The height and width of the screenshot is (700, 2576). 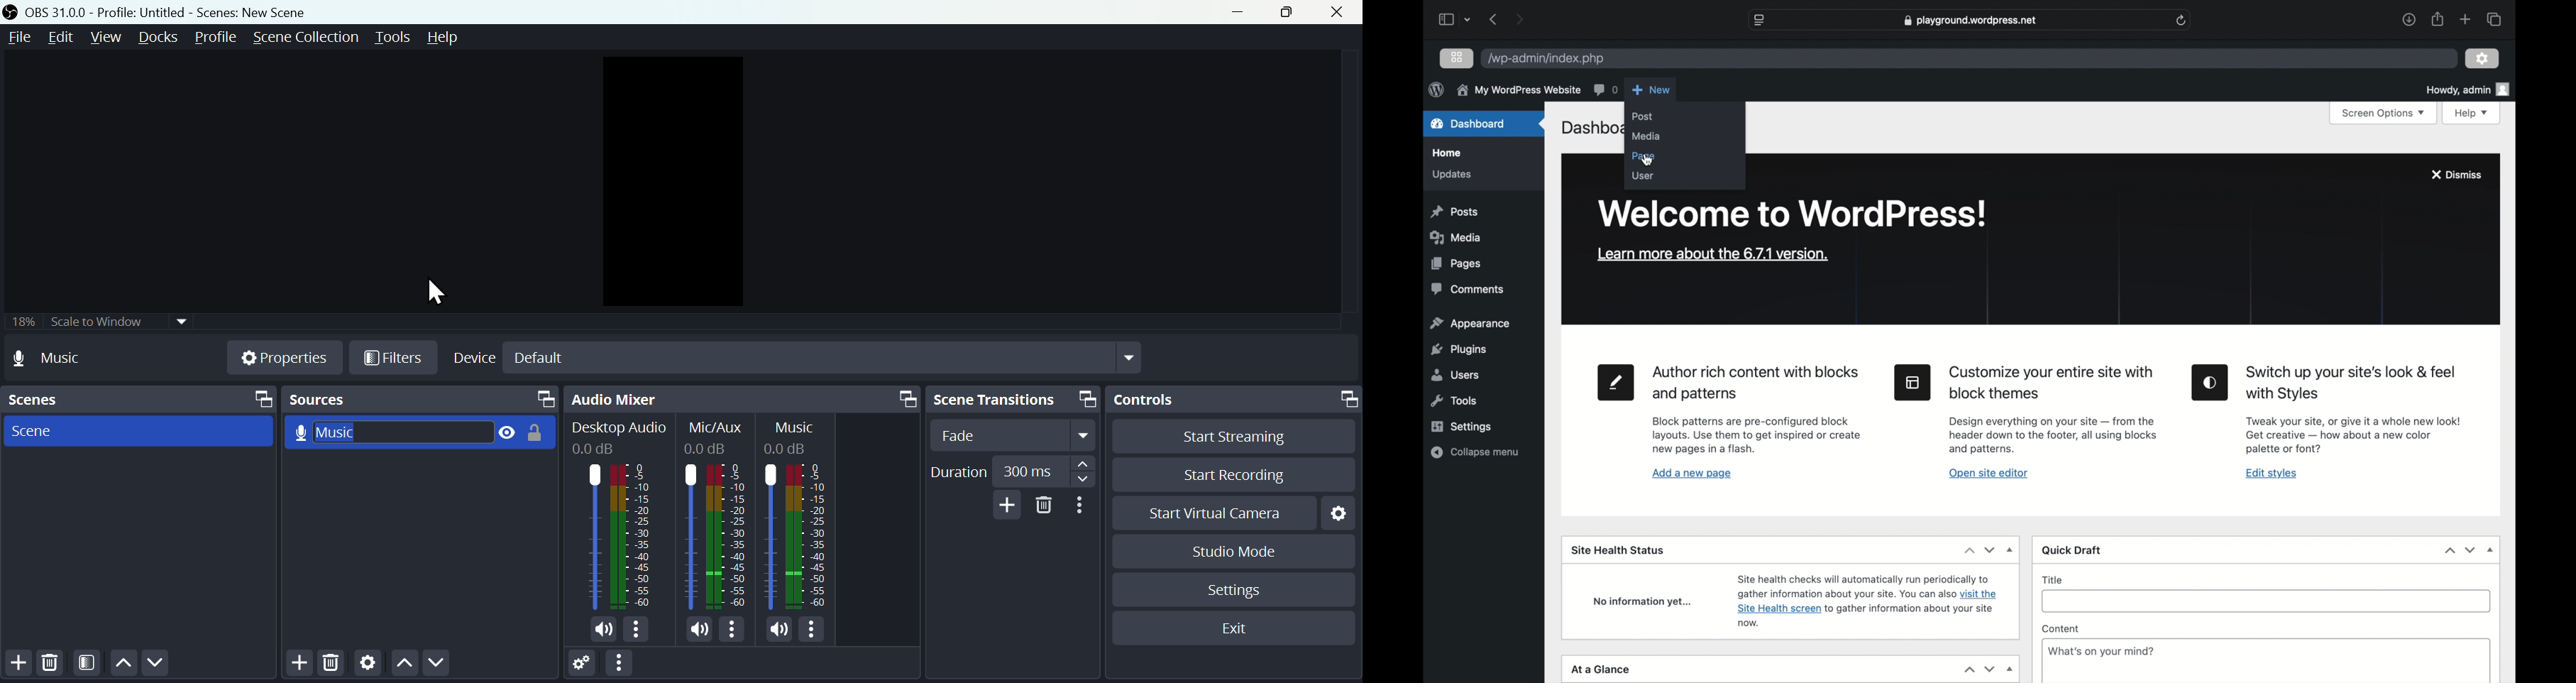 What do you see at coordinates (539, 435) in the screenshot?
I see `Unlock` at bounding box center [539, 435].